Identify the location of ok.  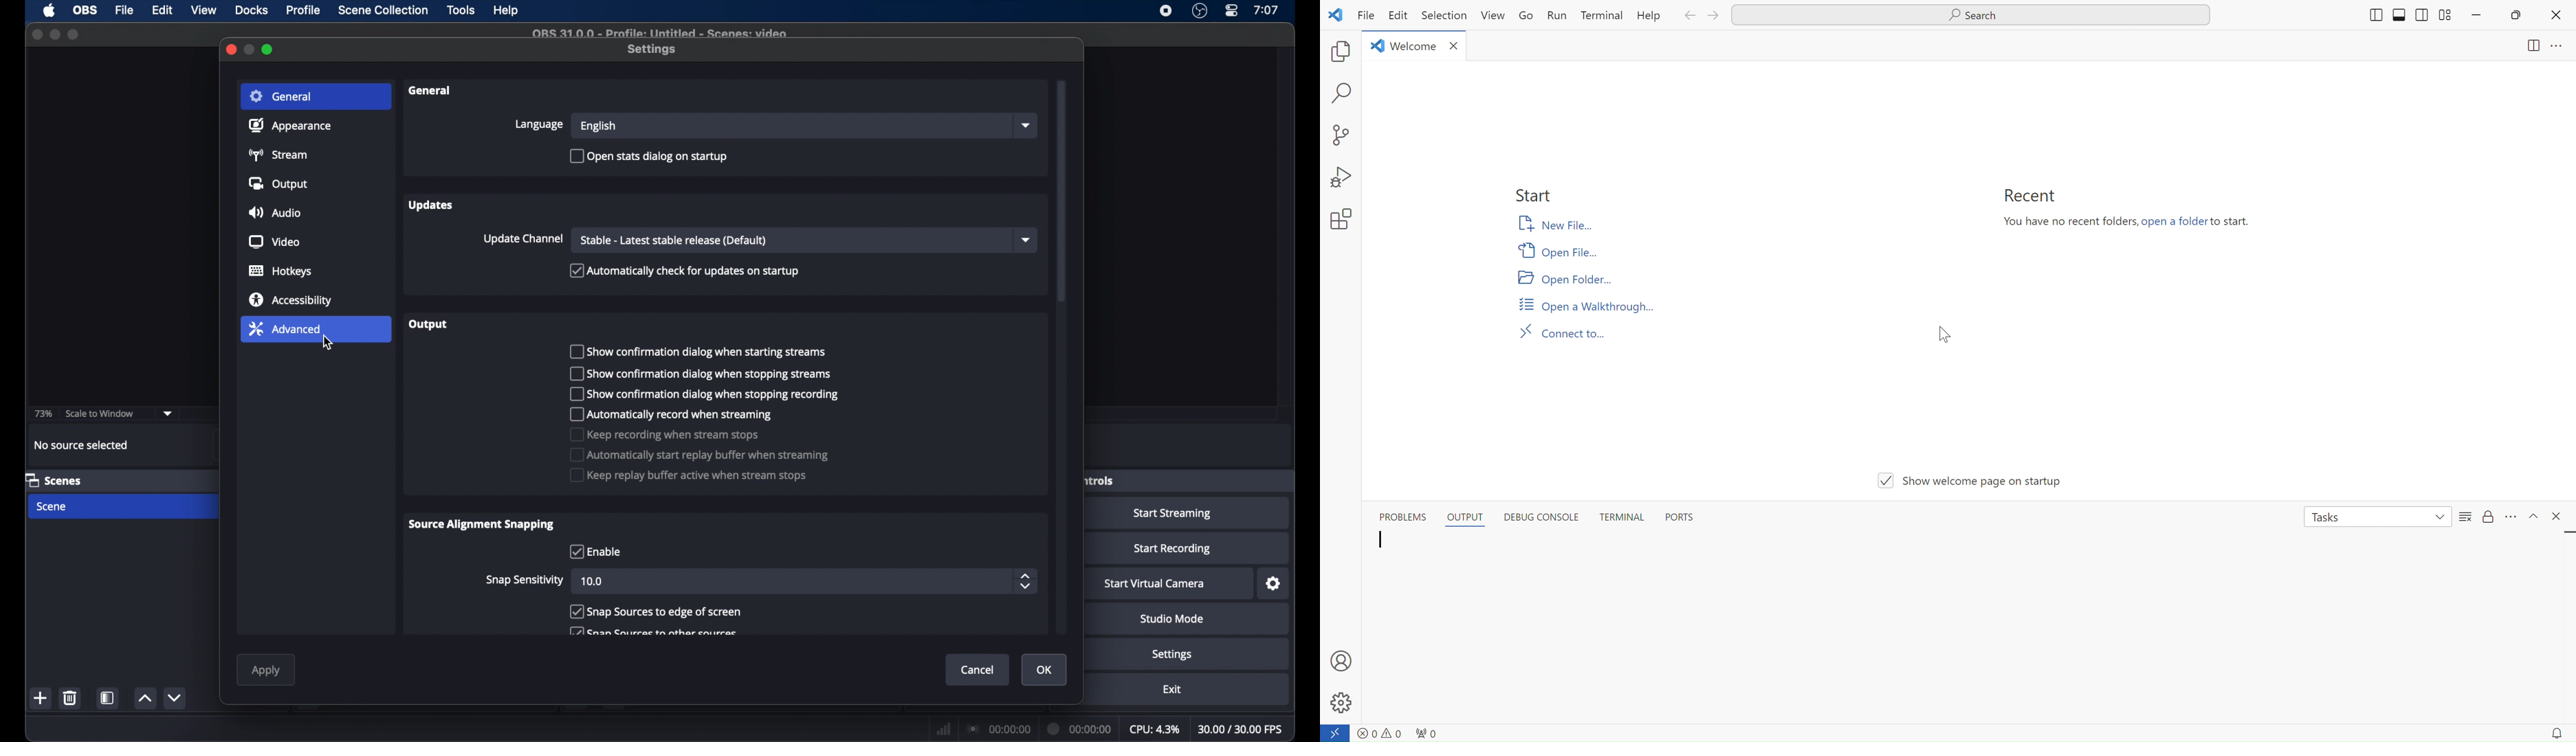
(1044, 671).